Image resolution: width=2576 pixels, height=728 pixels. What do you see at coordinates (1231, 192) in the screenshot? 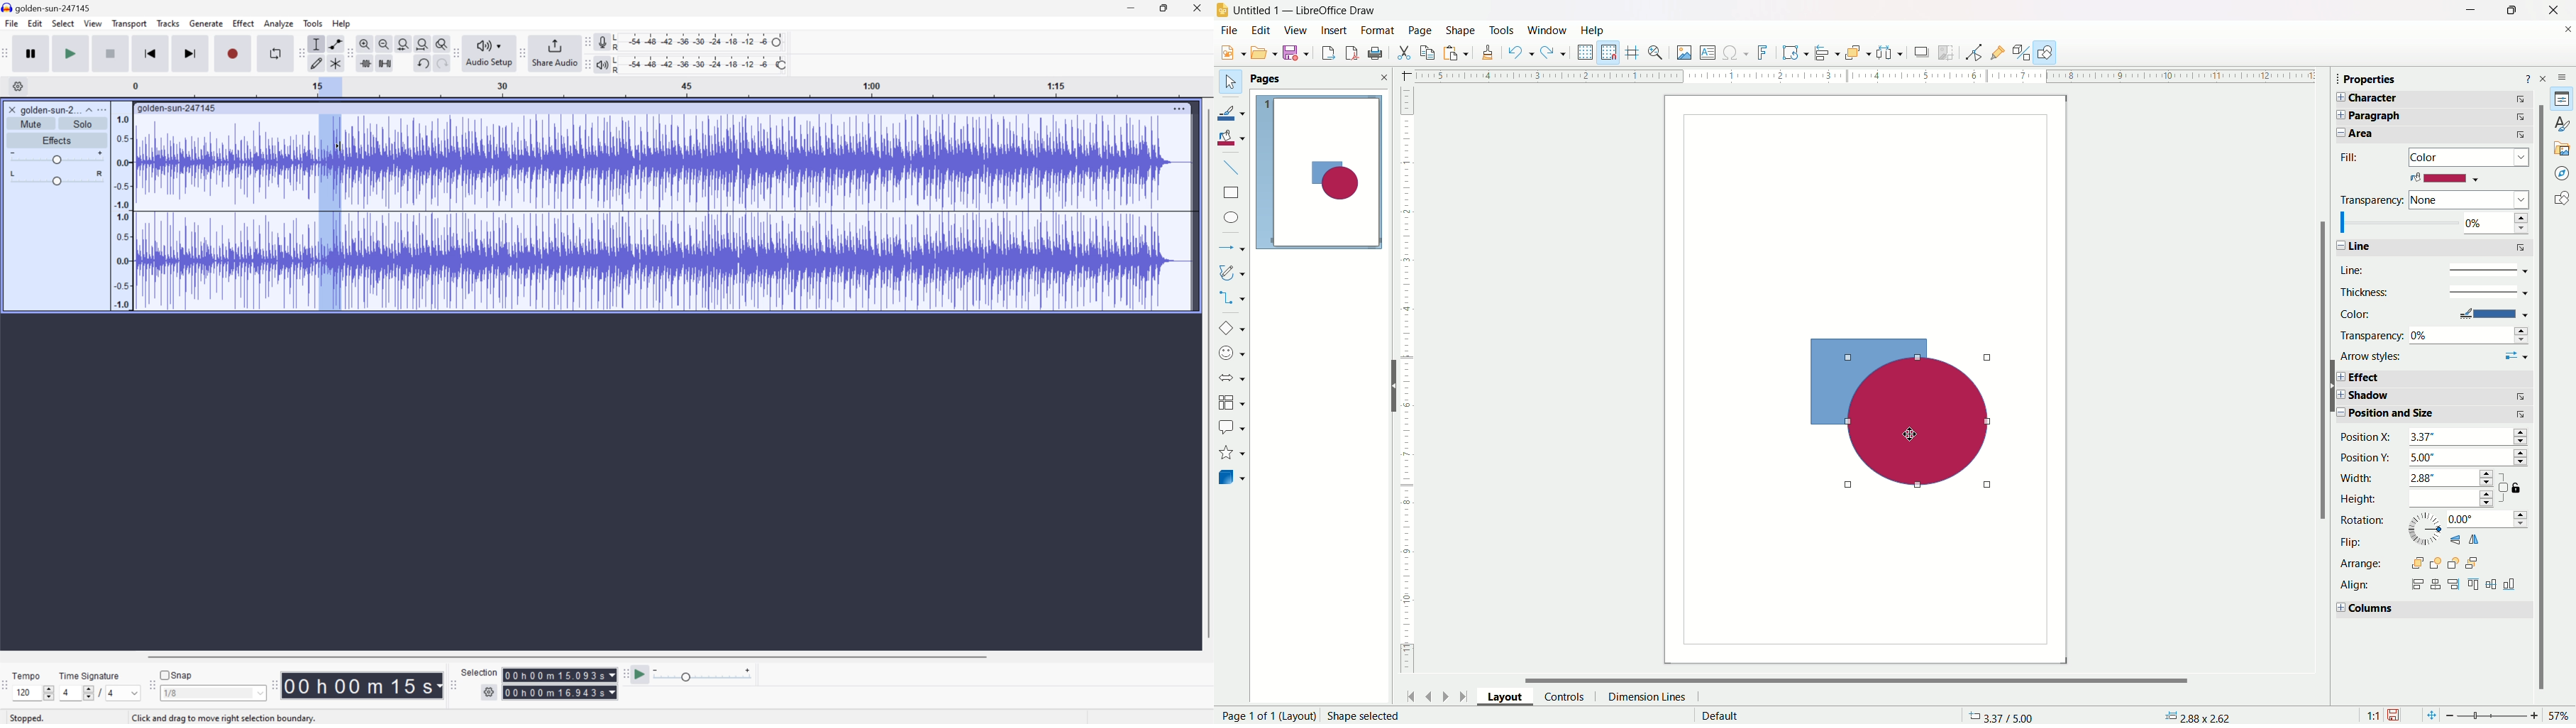
I see `rectangle` at bounding box center [1231, 192].